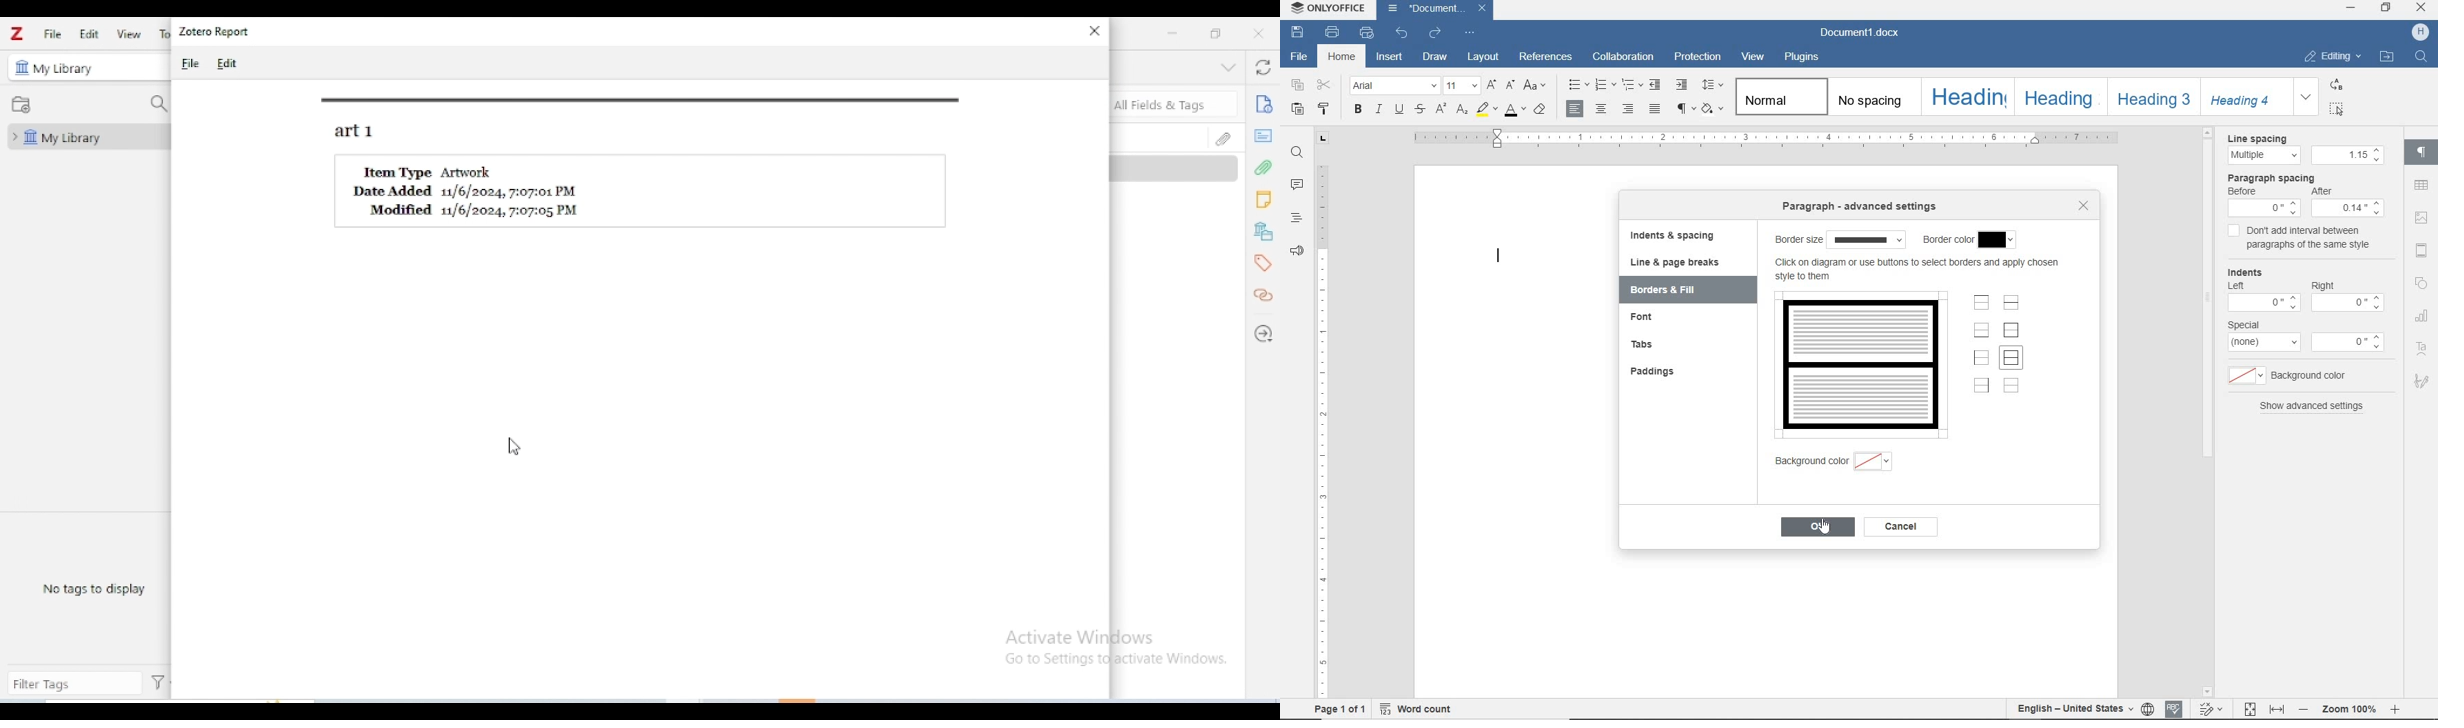 The width and height of the screenshot is (2464, 728). Describe the element at coordinates (1296, 217) in the screenshot. I see `headings` at that location.